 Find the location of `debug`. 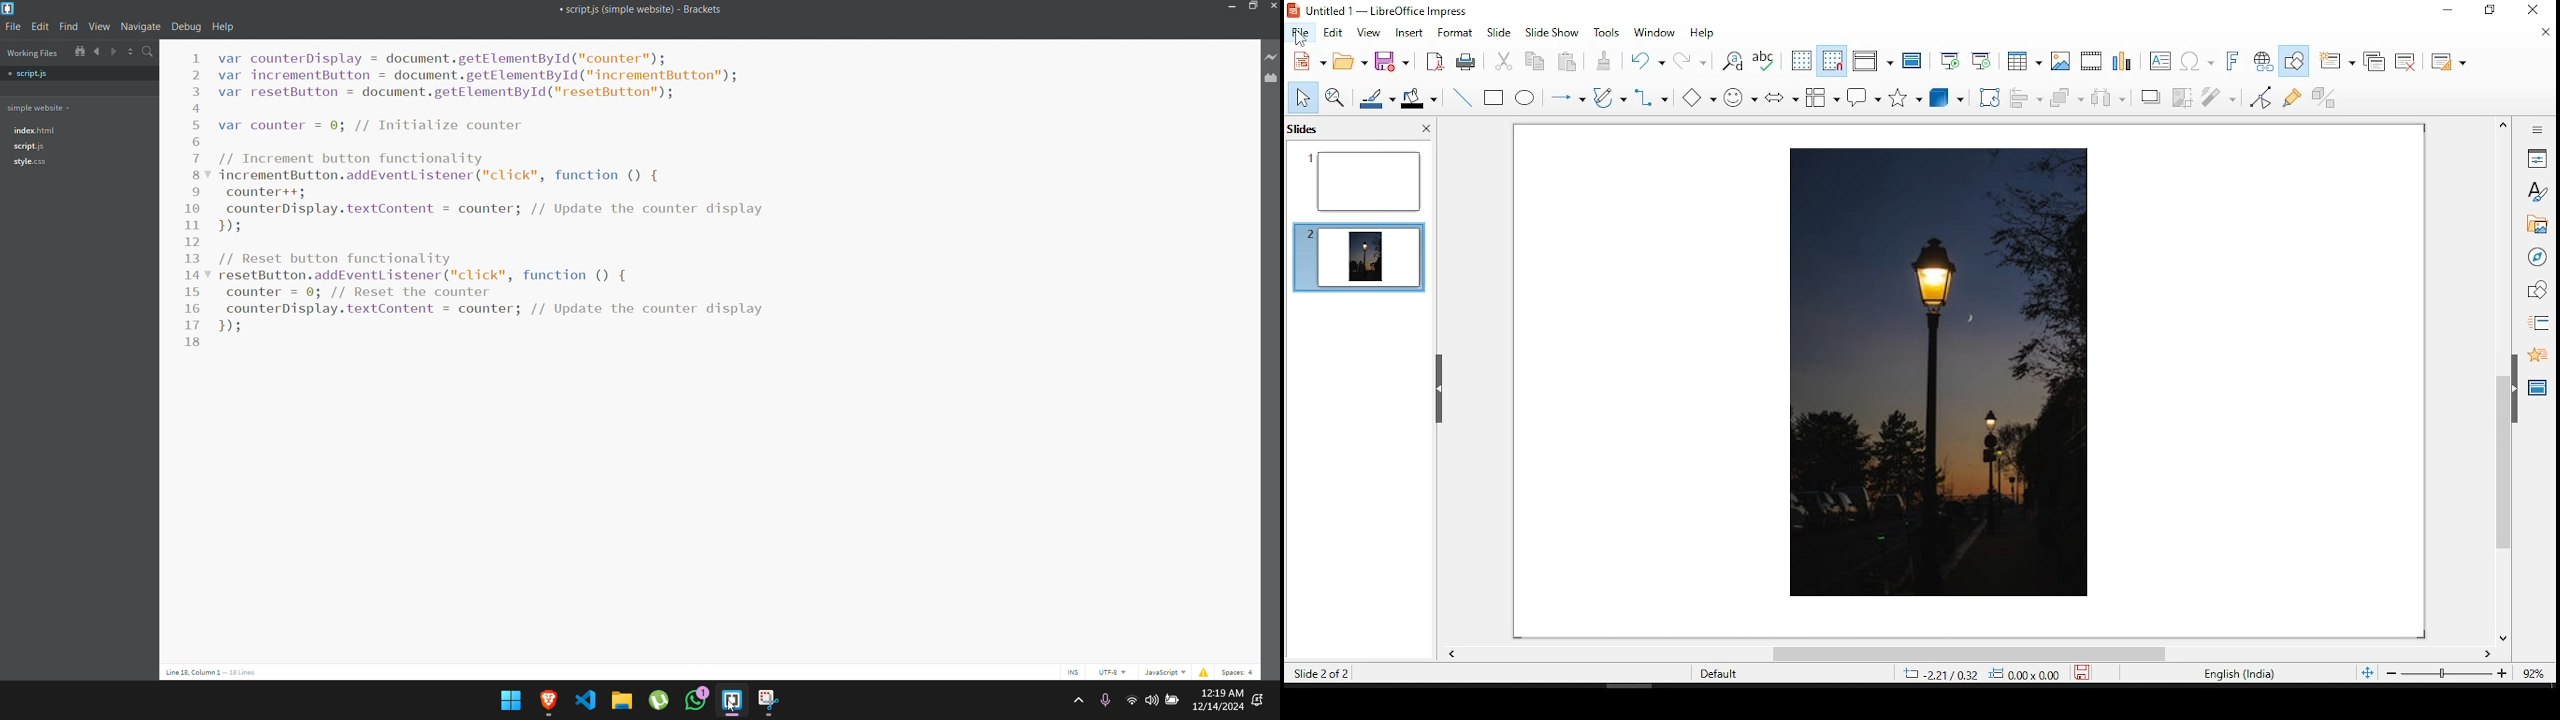

debug is located at coordinates (187, 27).